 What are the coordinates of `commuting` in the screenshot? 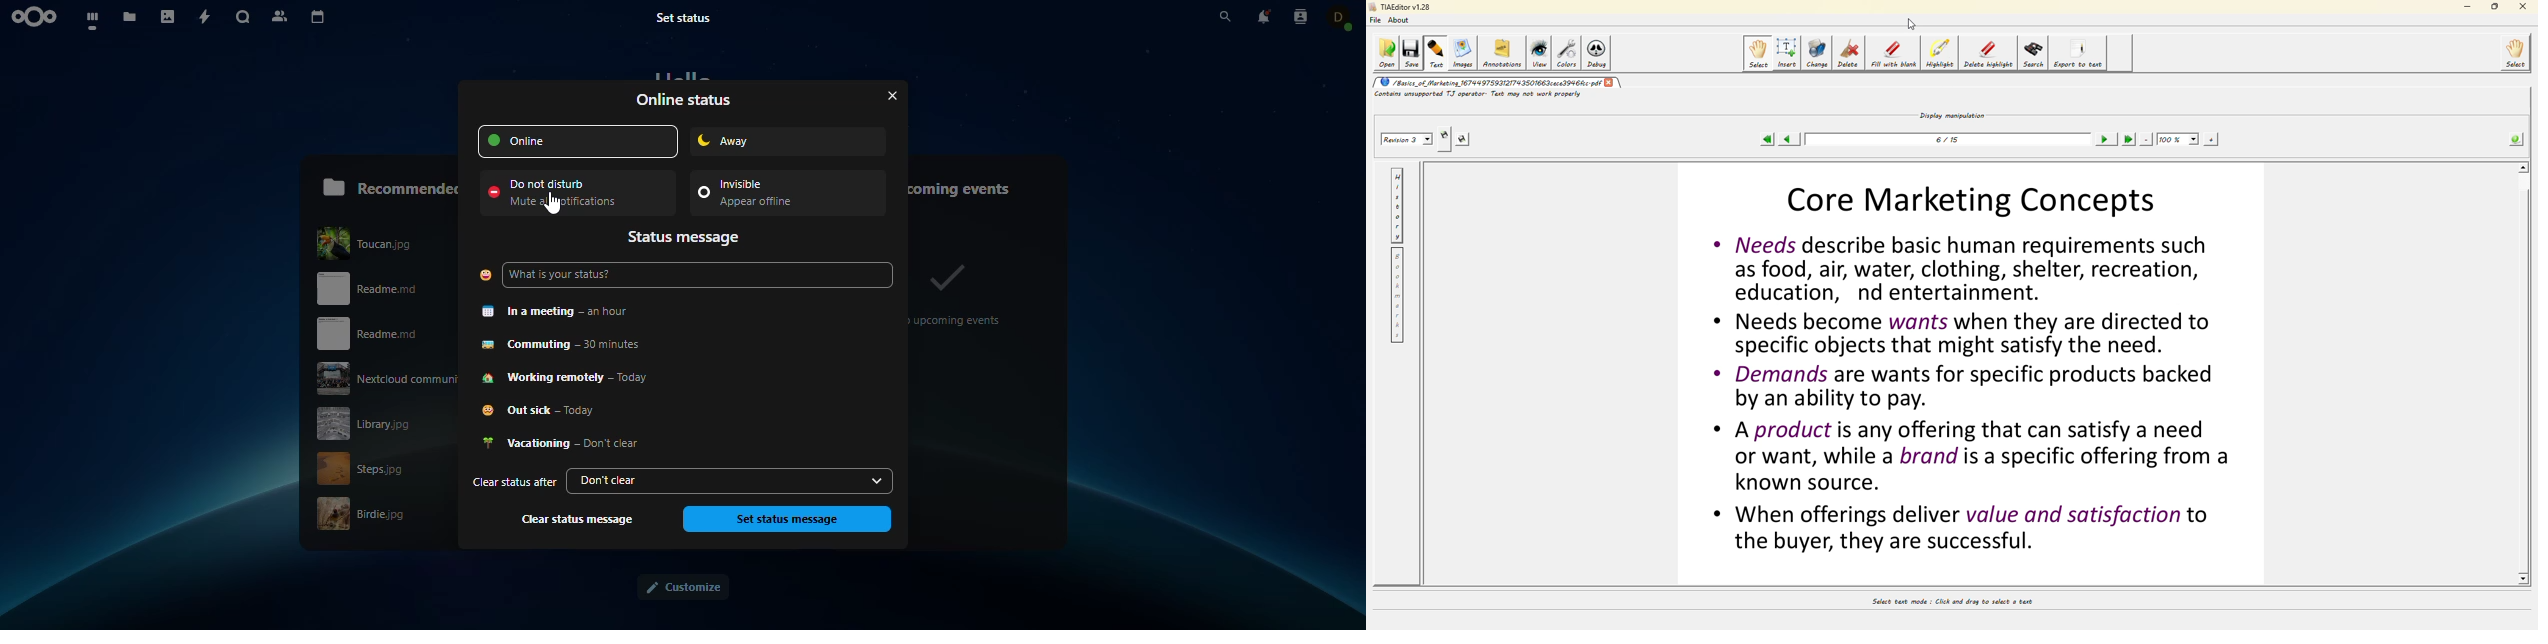 It's located at (575, 344).